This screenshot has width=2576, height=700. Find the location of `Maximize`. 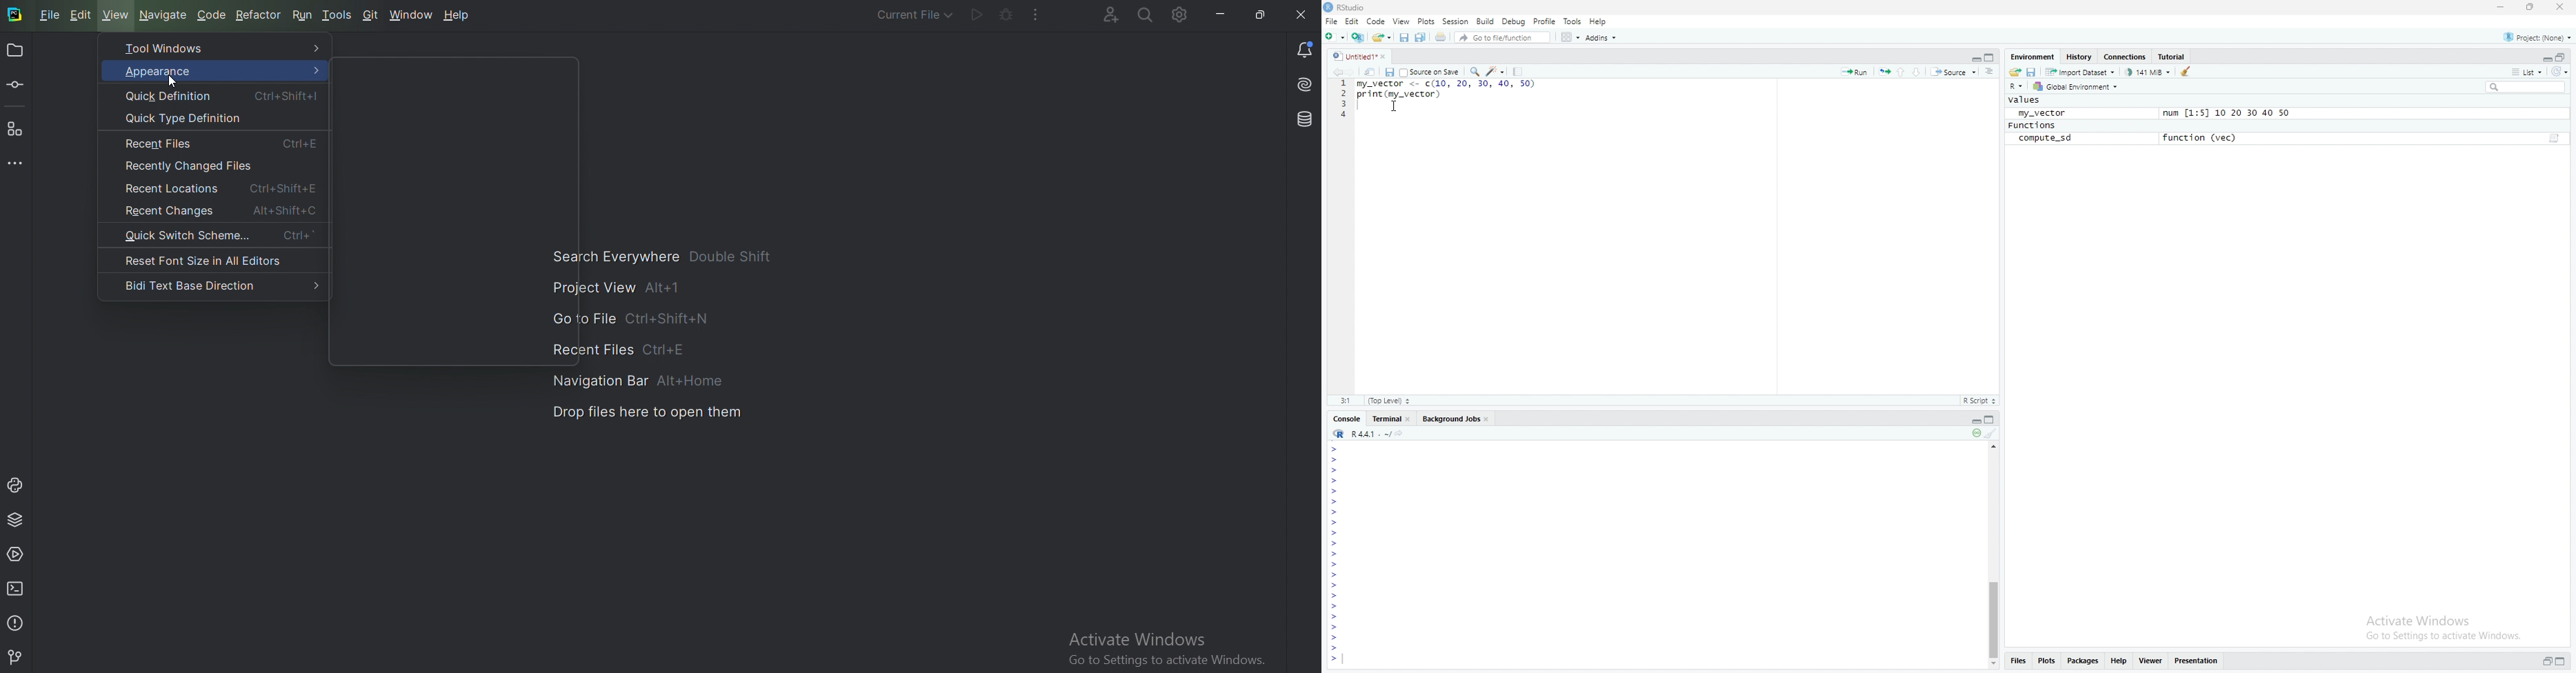

Maximize is located at coordinates (2561, 661).